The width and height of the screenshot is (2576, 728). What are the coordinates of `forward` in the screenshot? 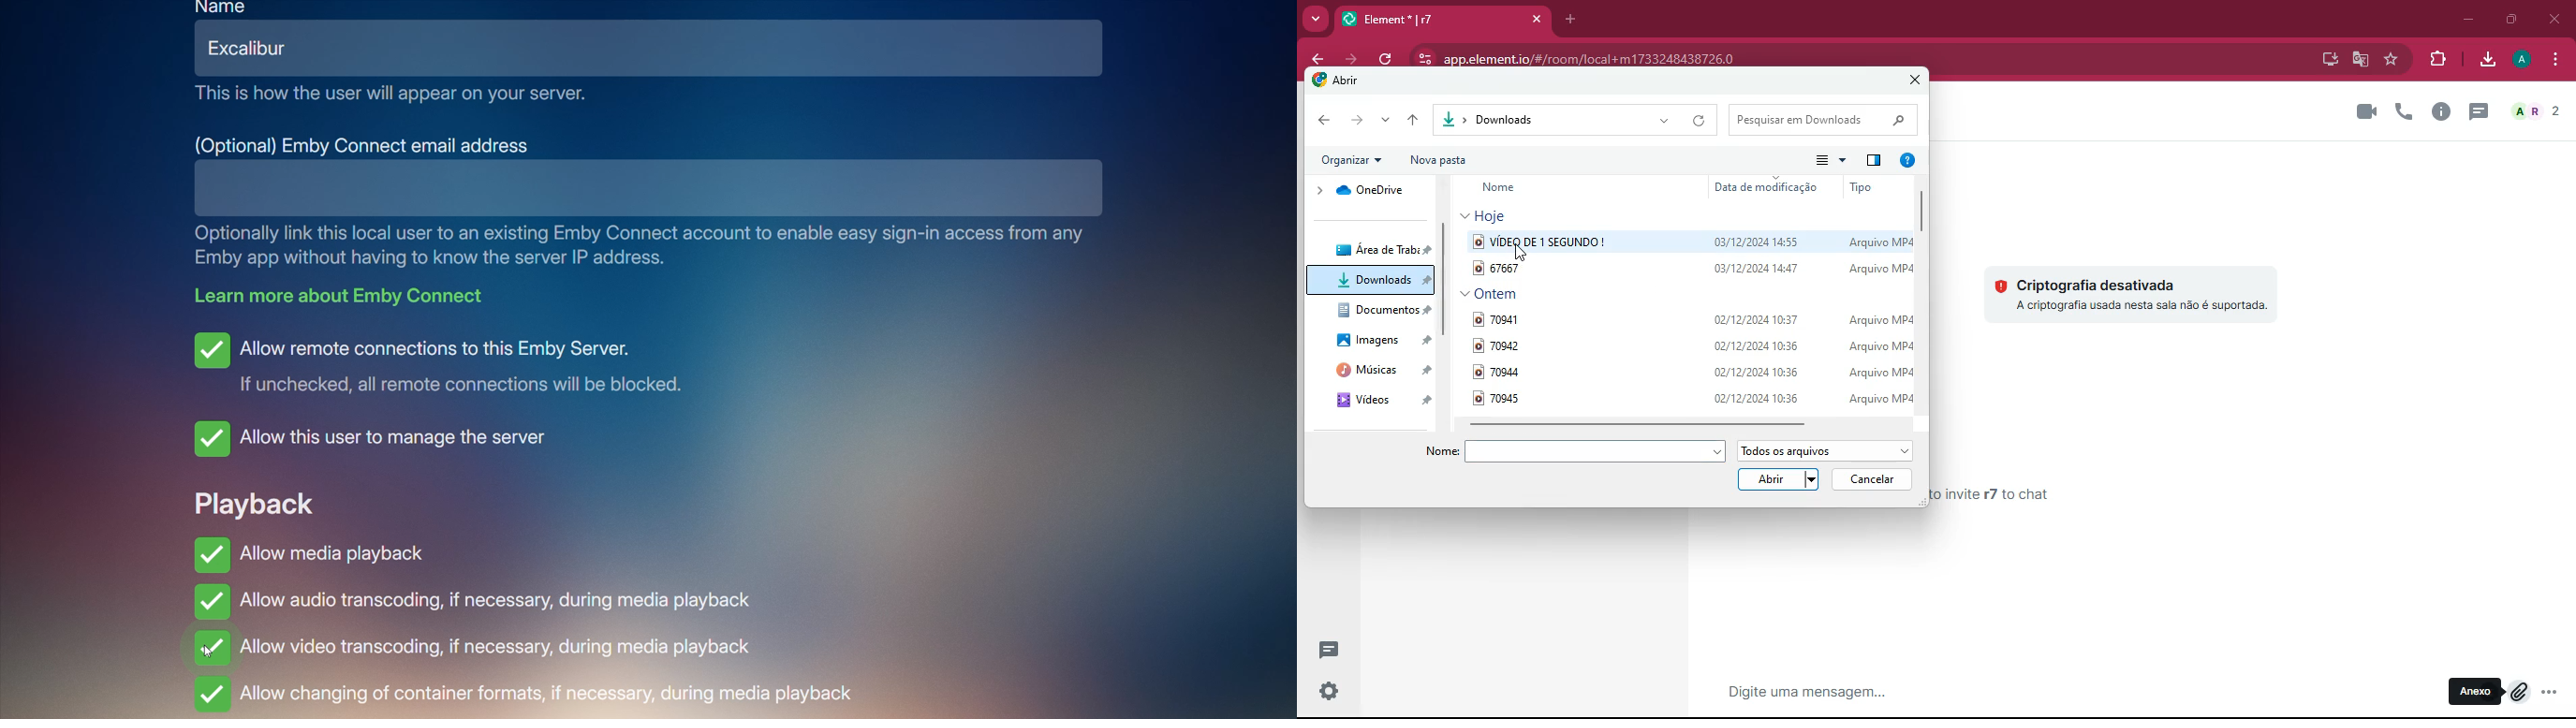 It's located at (1347, 60).